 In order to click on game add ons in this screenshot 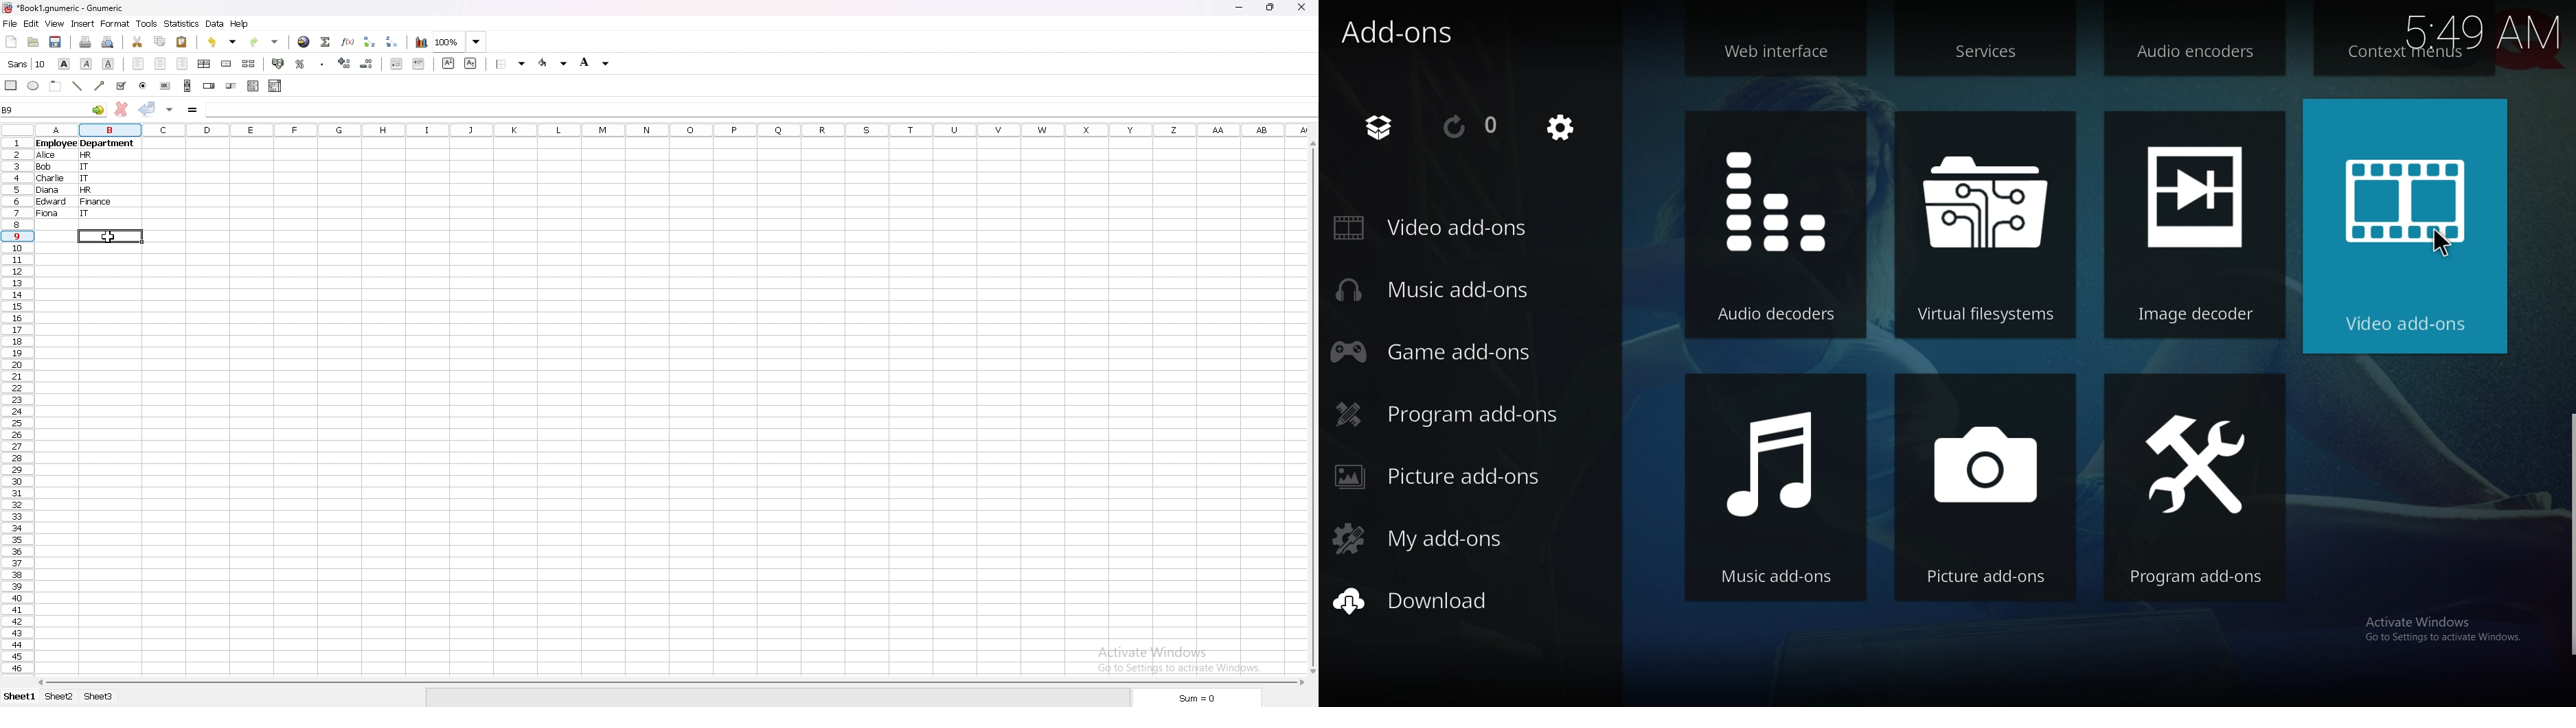, I will do `click(1440, 351)`.